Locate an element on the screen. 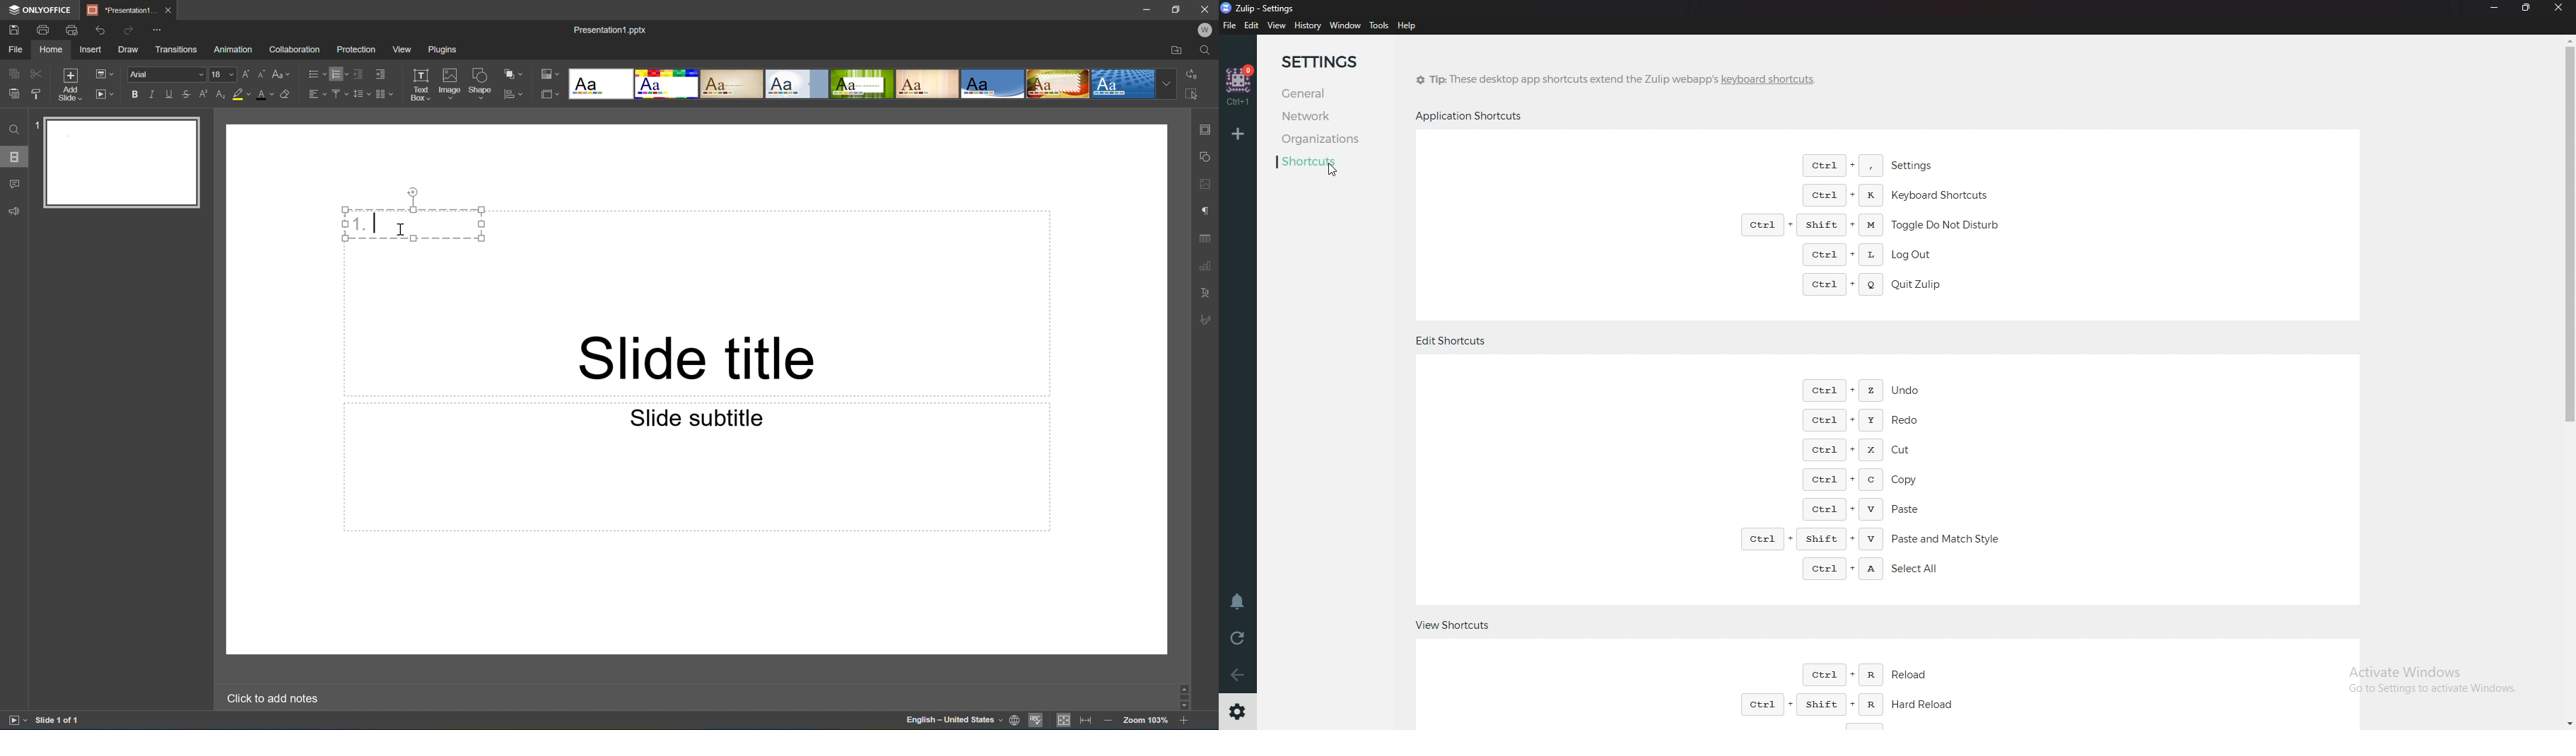 The width and height of the screenshot is (2576, 756). Minimize is located at coordinates (2494, 8).